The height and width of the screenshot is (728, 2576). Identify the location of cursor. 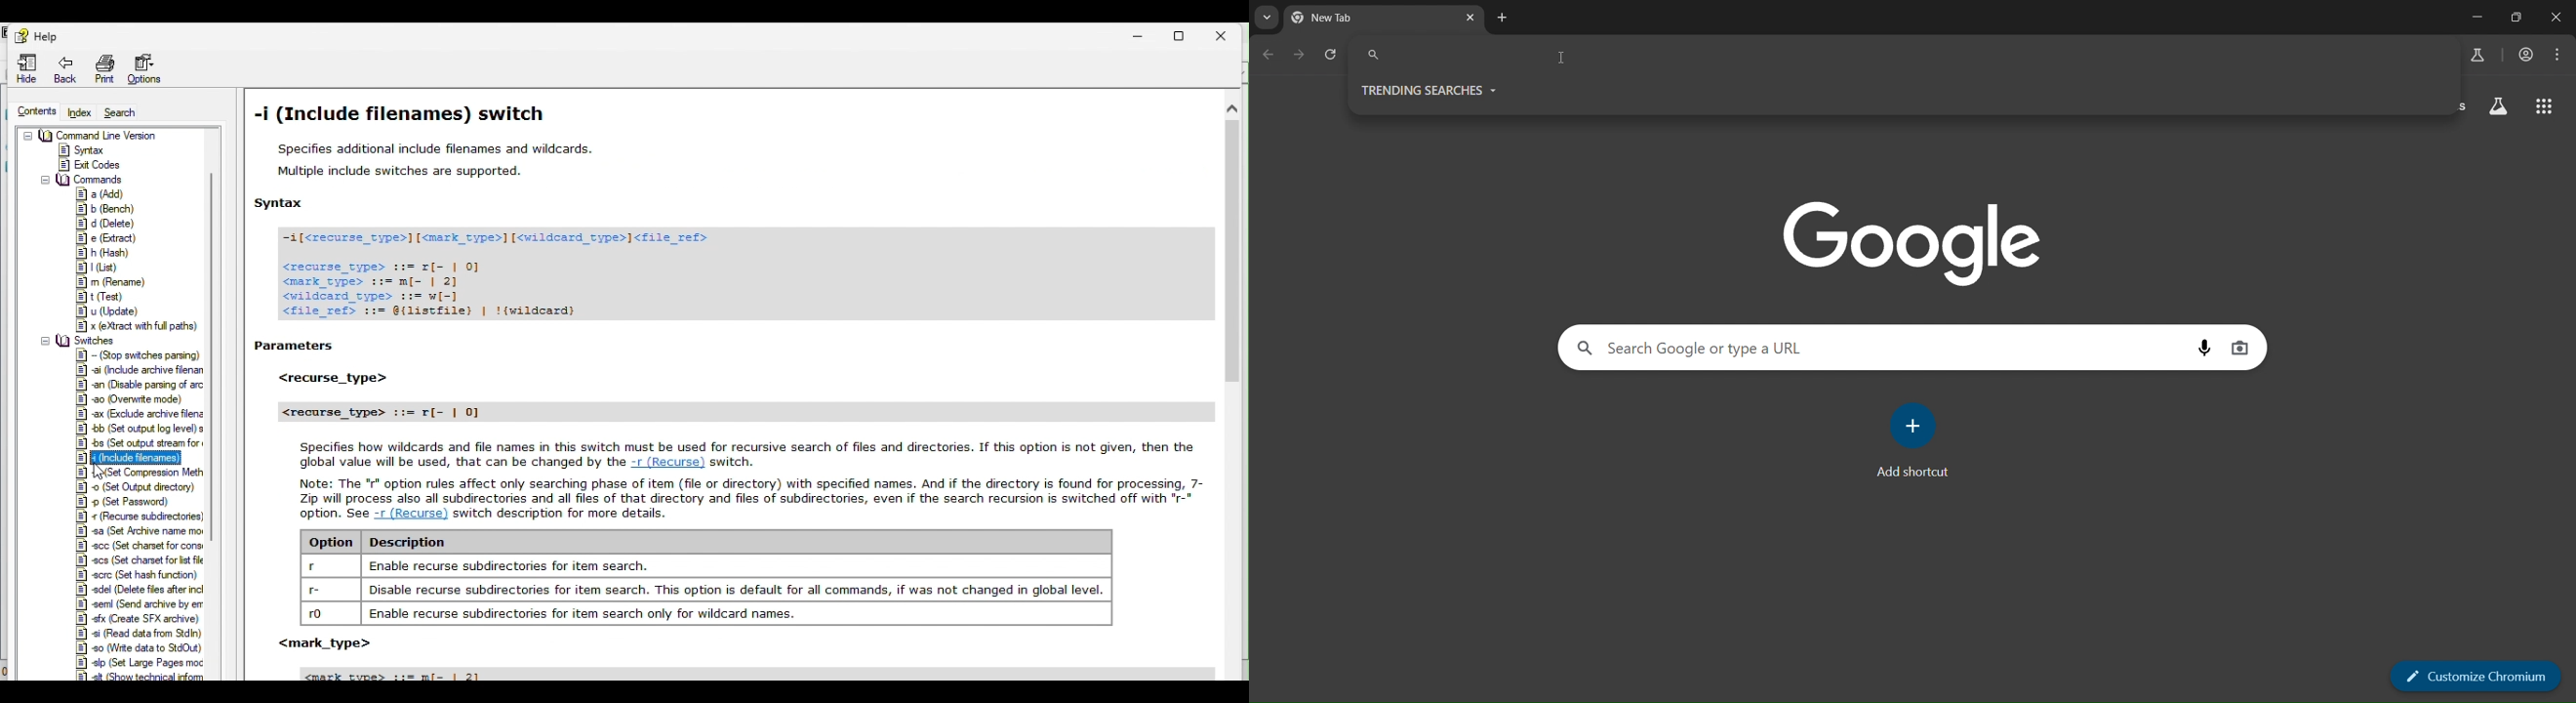
(1562, 60).